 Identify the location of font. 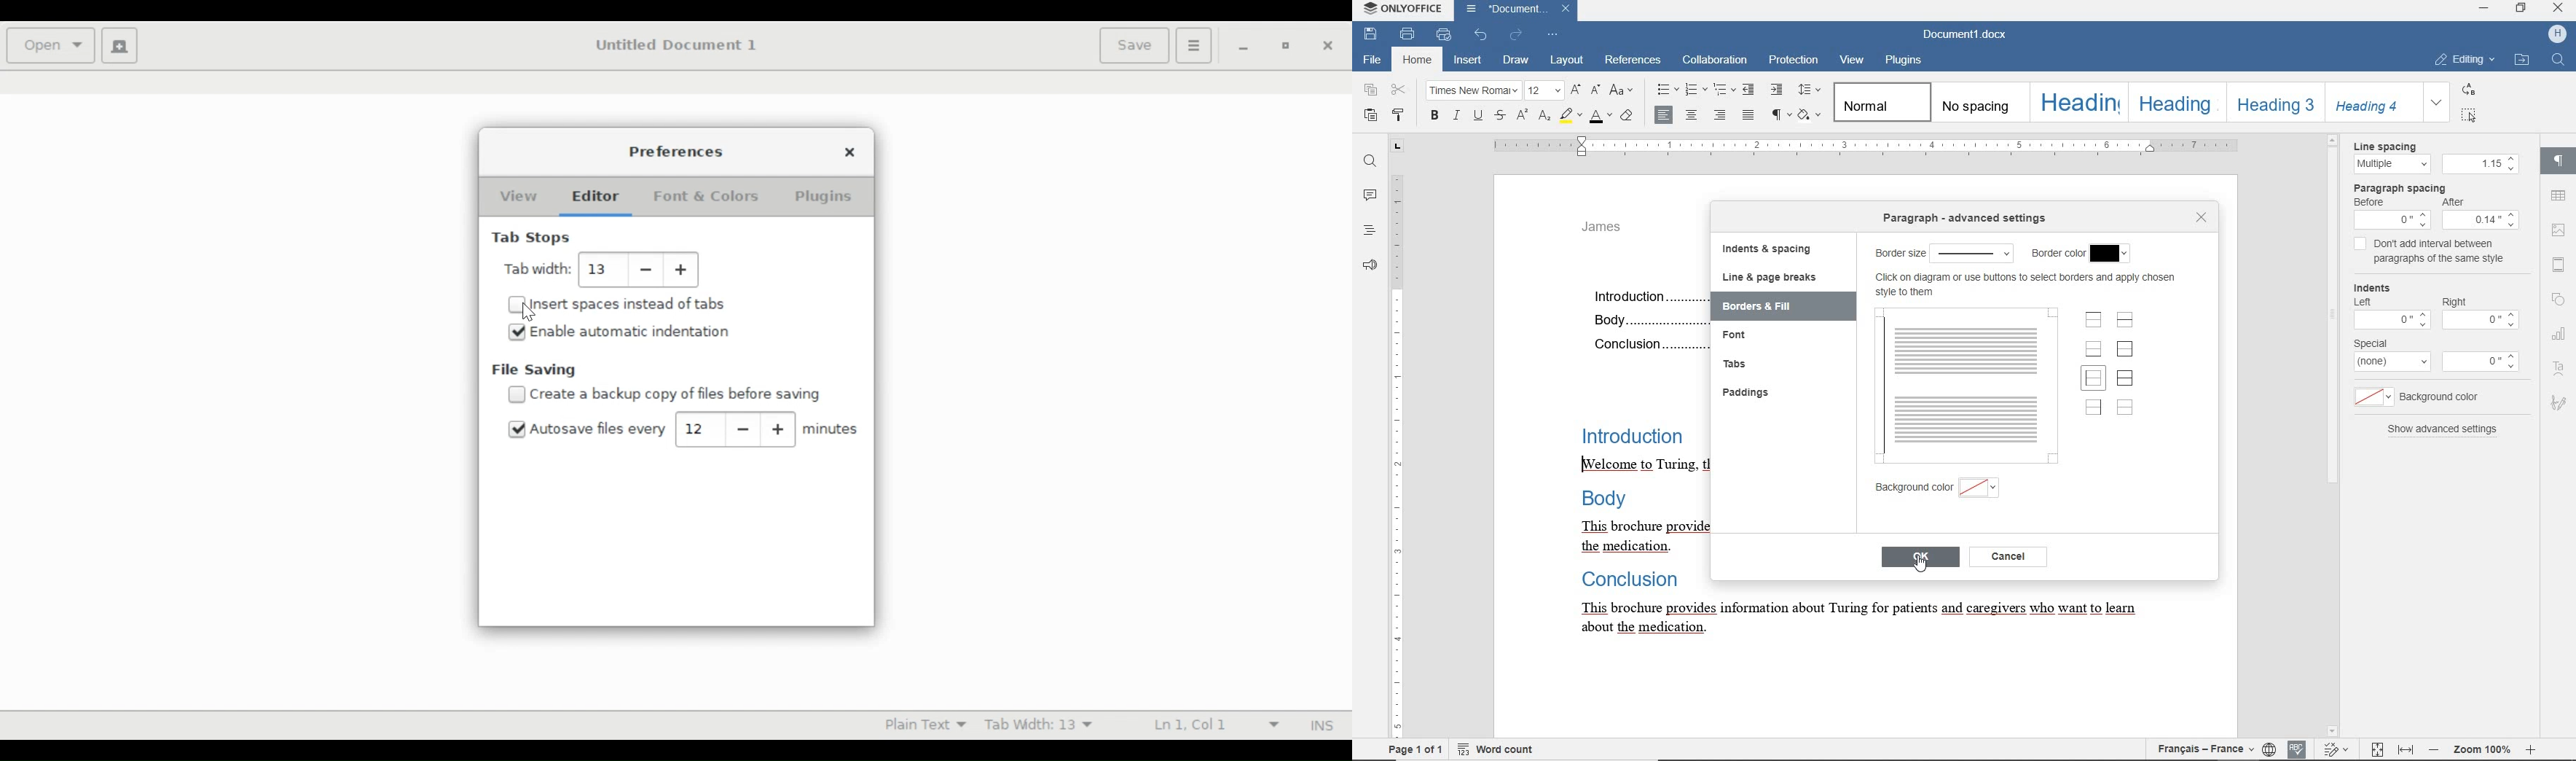
(1749, 335).